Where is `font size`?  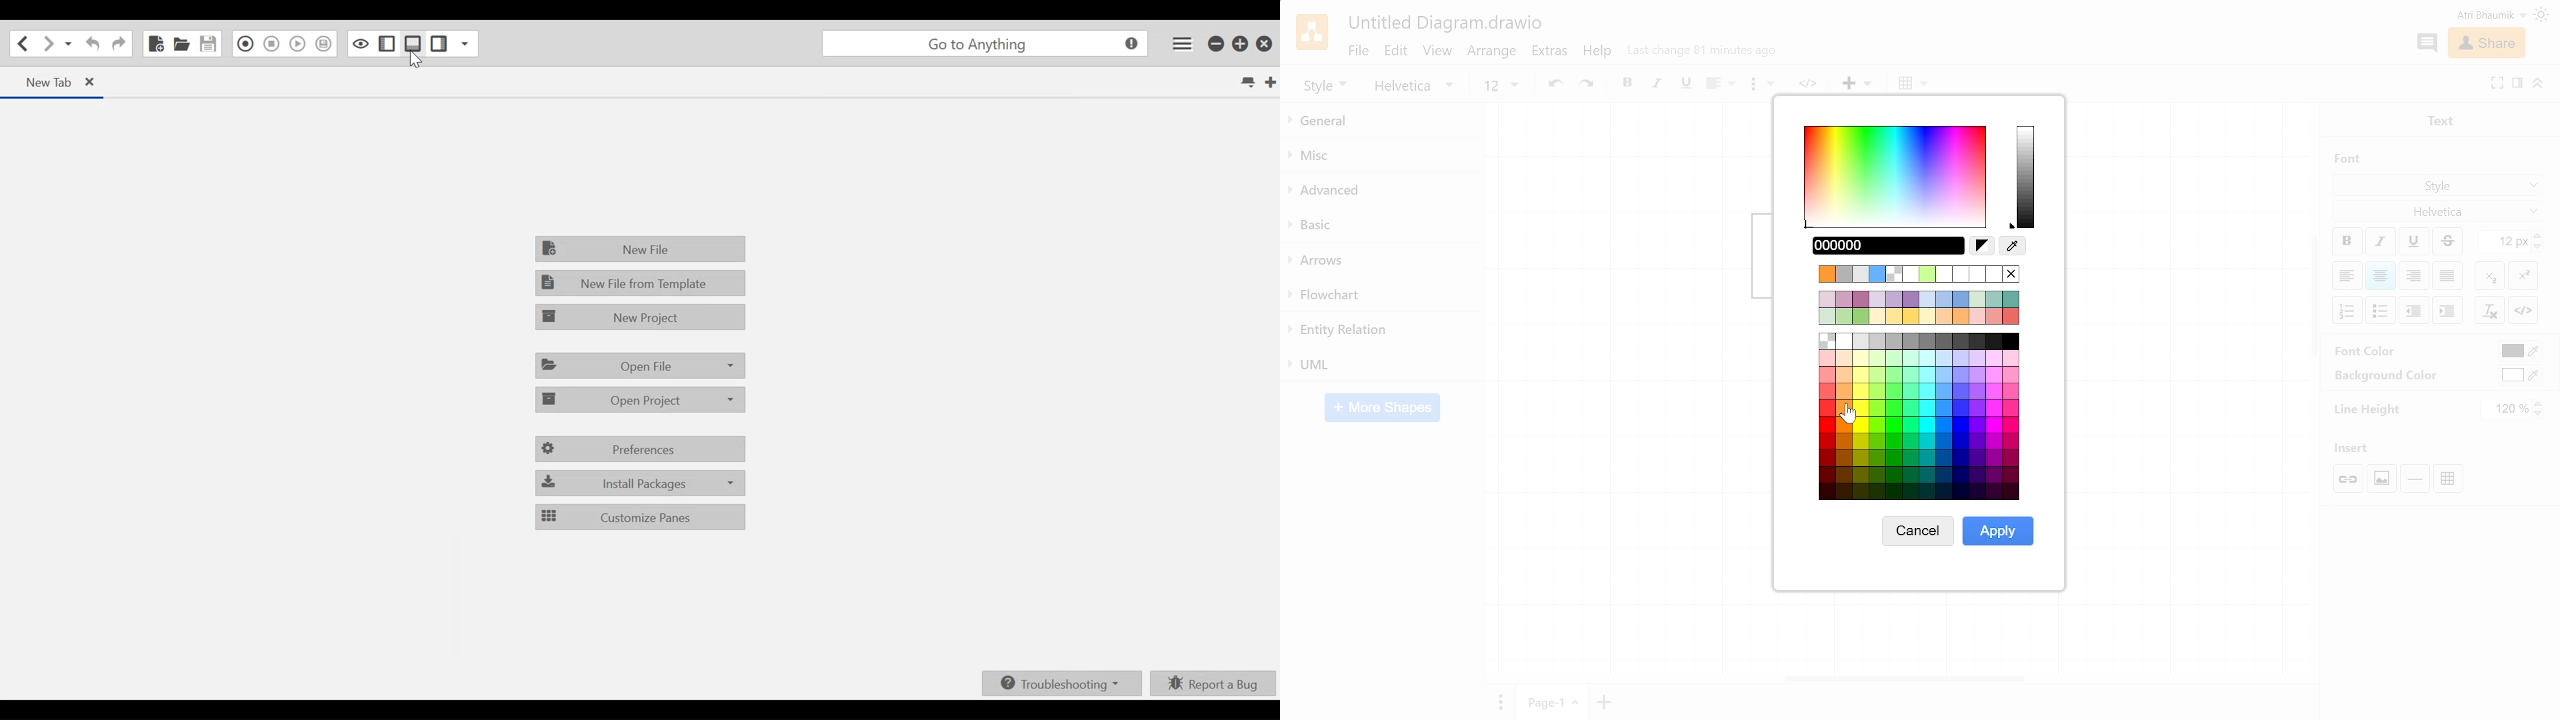 font size is located at coordinates (1500, 86).